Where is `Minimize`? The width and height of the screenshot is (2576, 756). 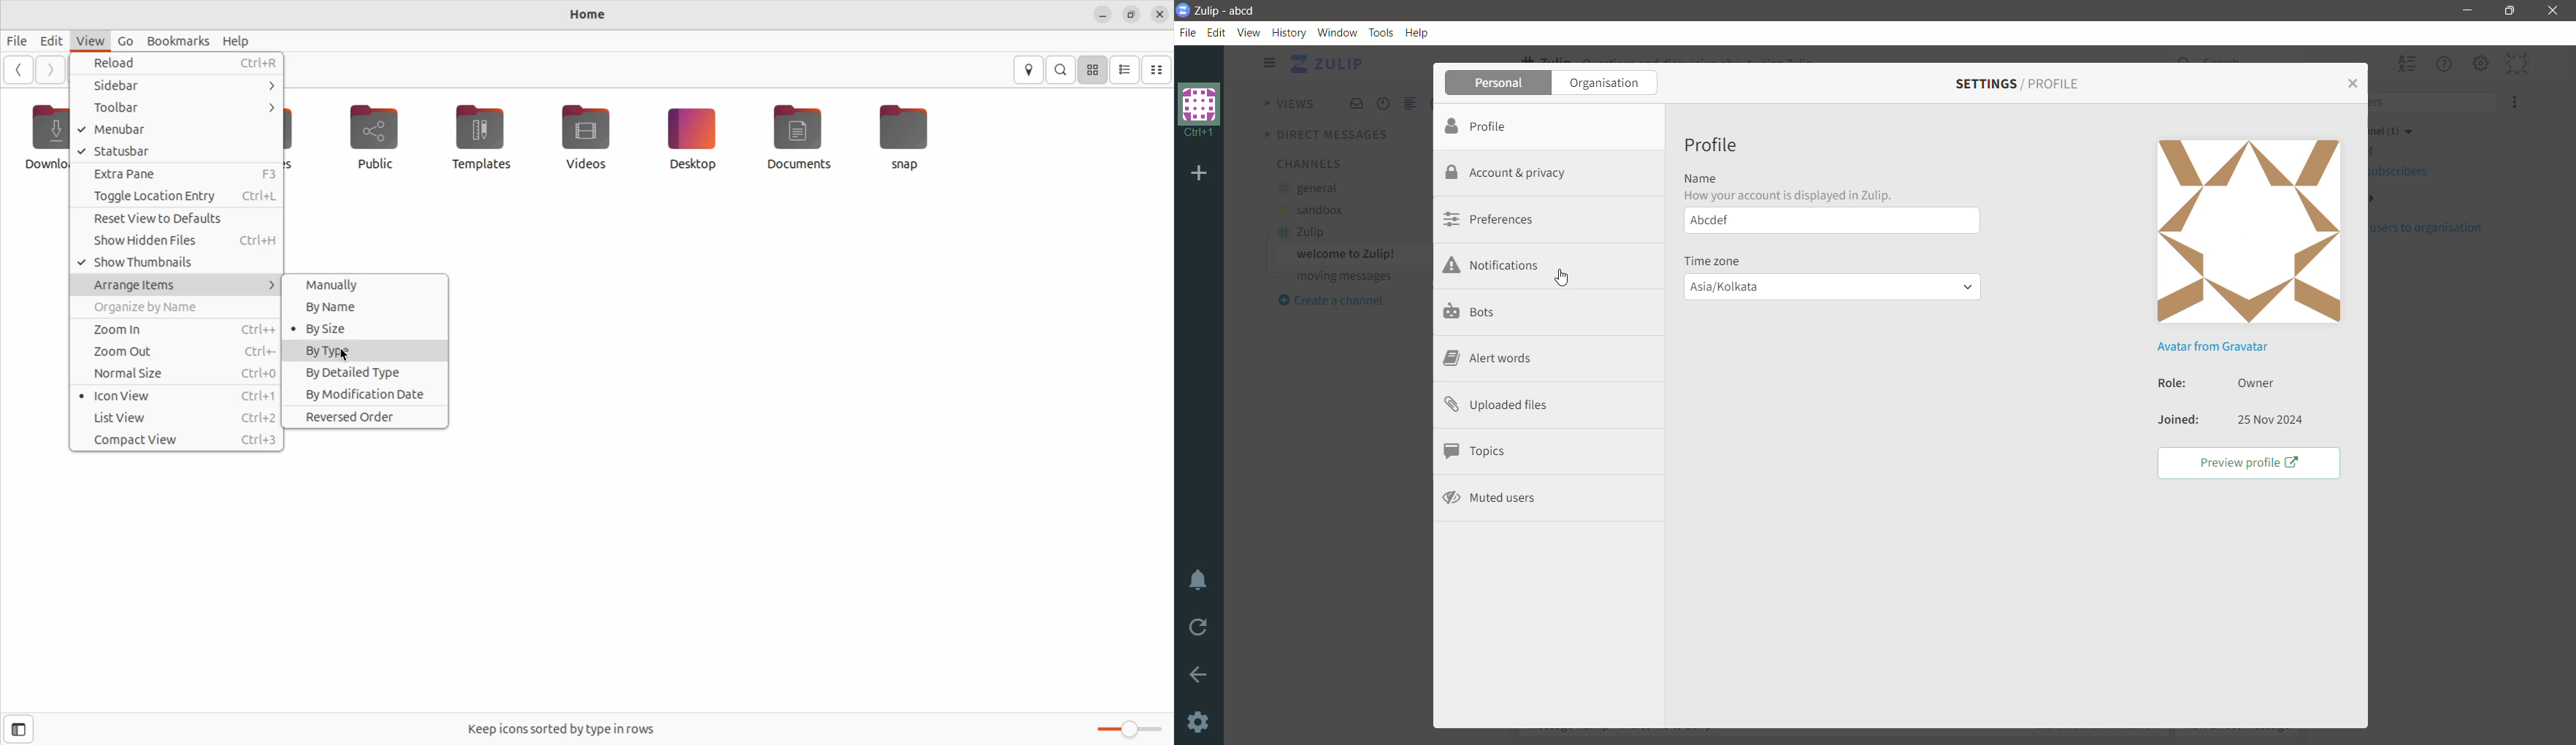 Minimize is located at coordinates (2466, 11).